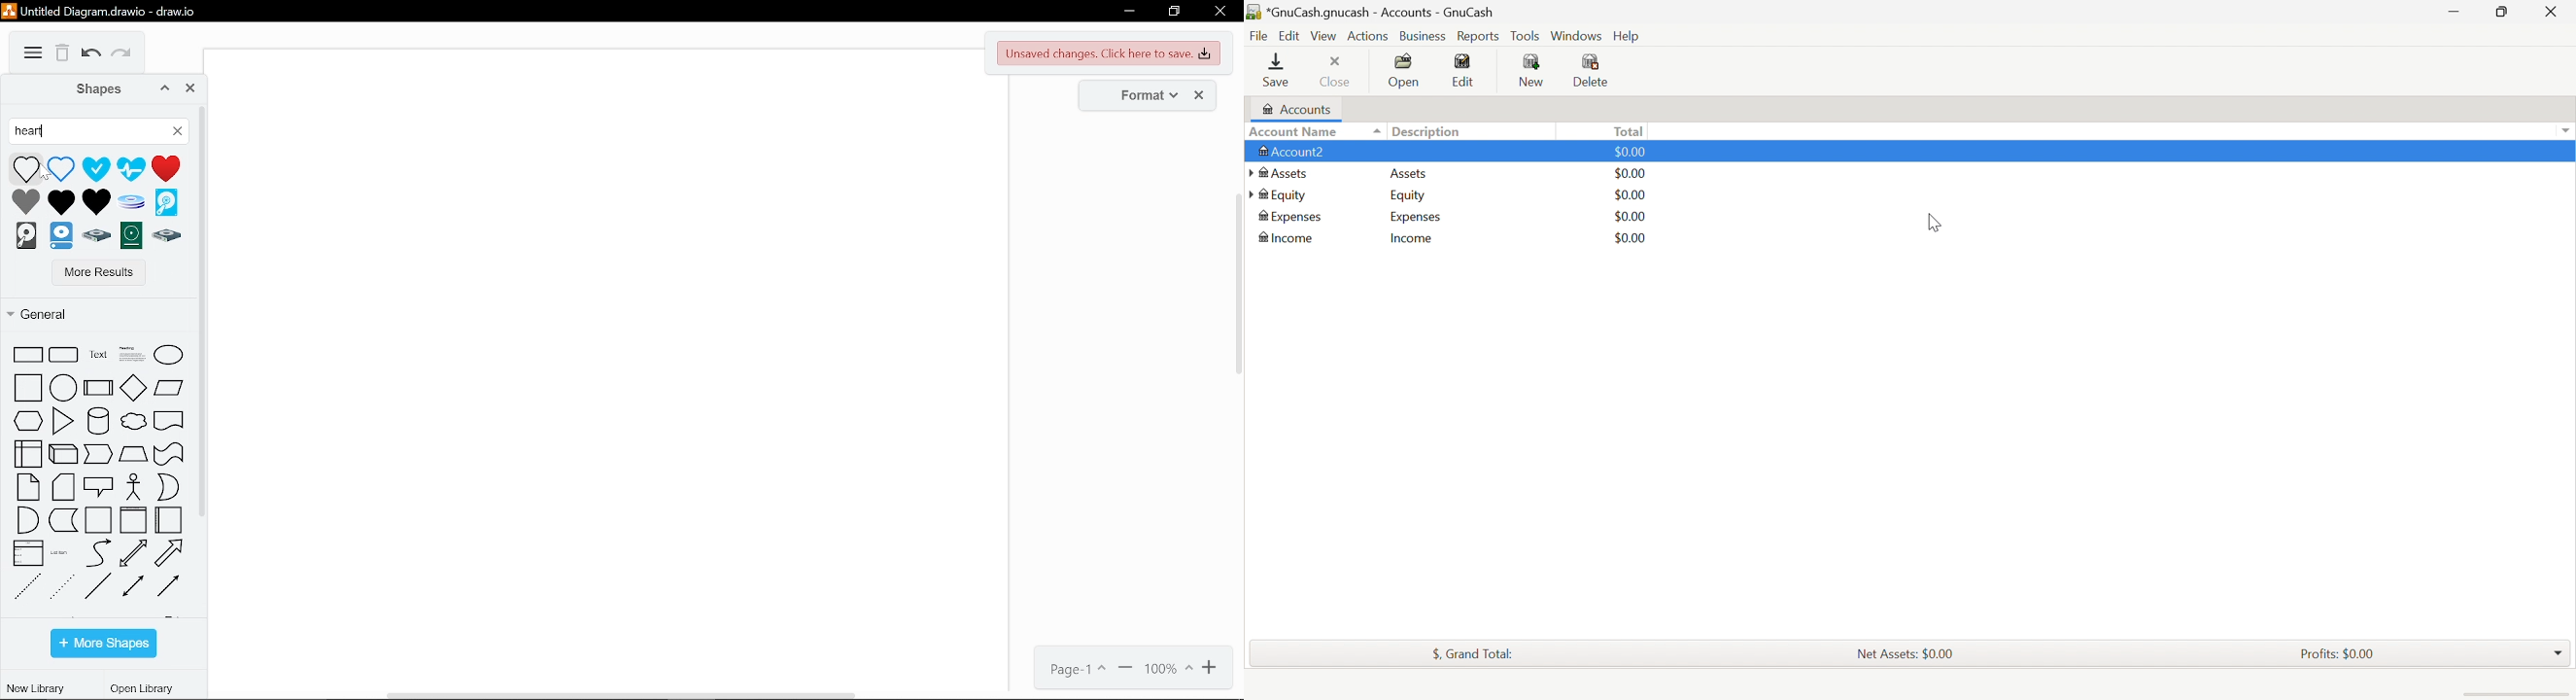  I want to click on ellipse, so click(168, 351).